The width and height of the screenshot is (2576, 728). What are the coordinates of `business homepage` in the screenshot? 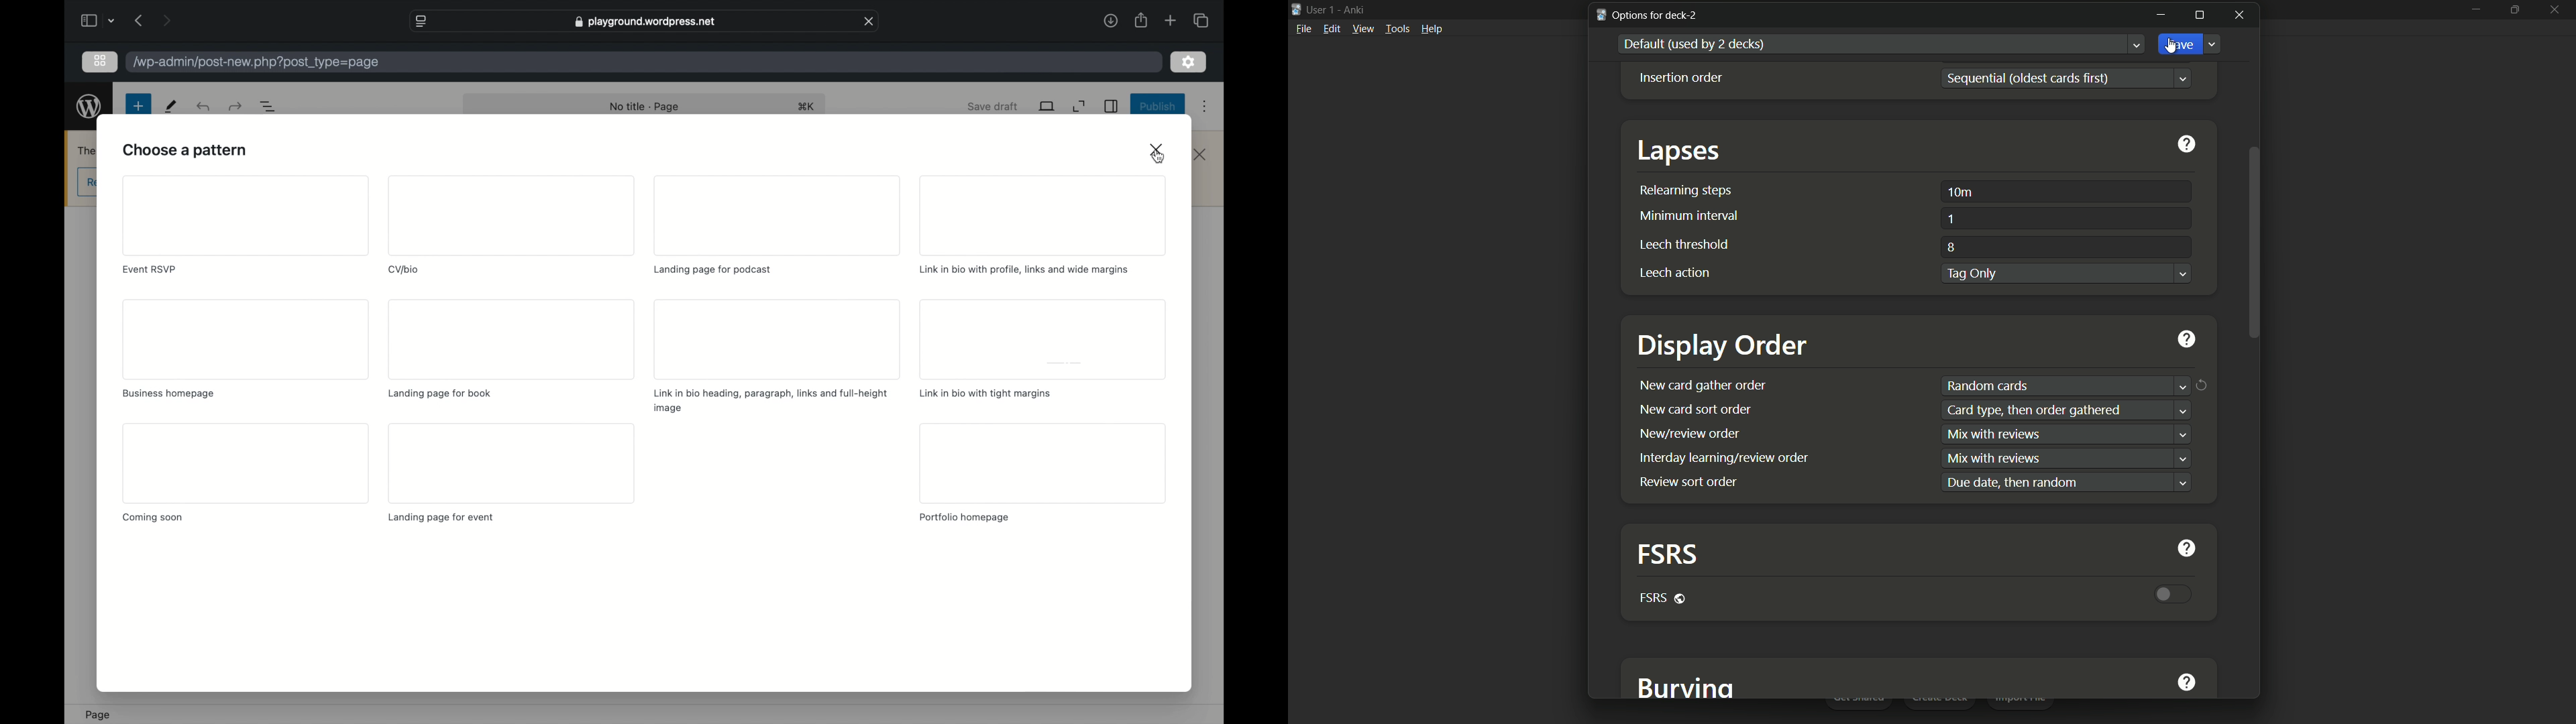 It's located at (168, 394).